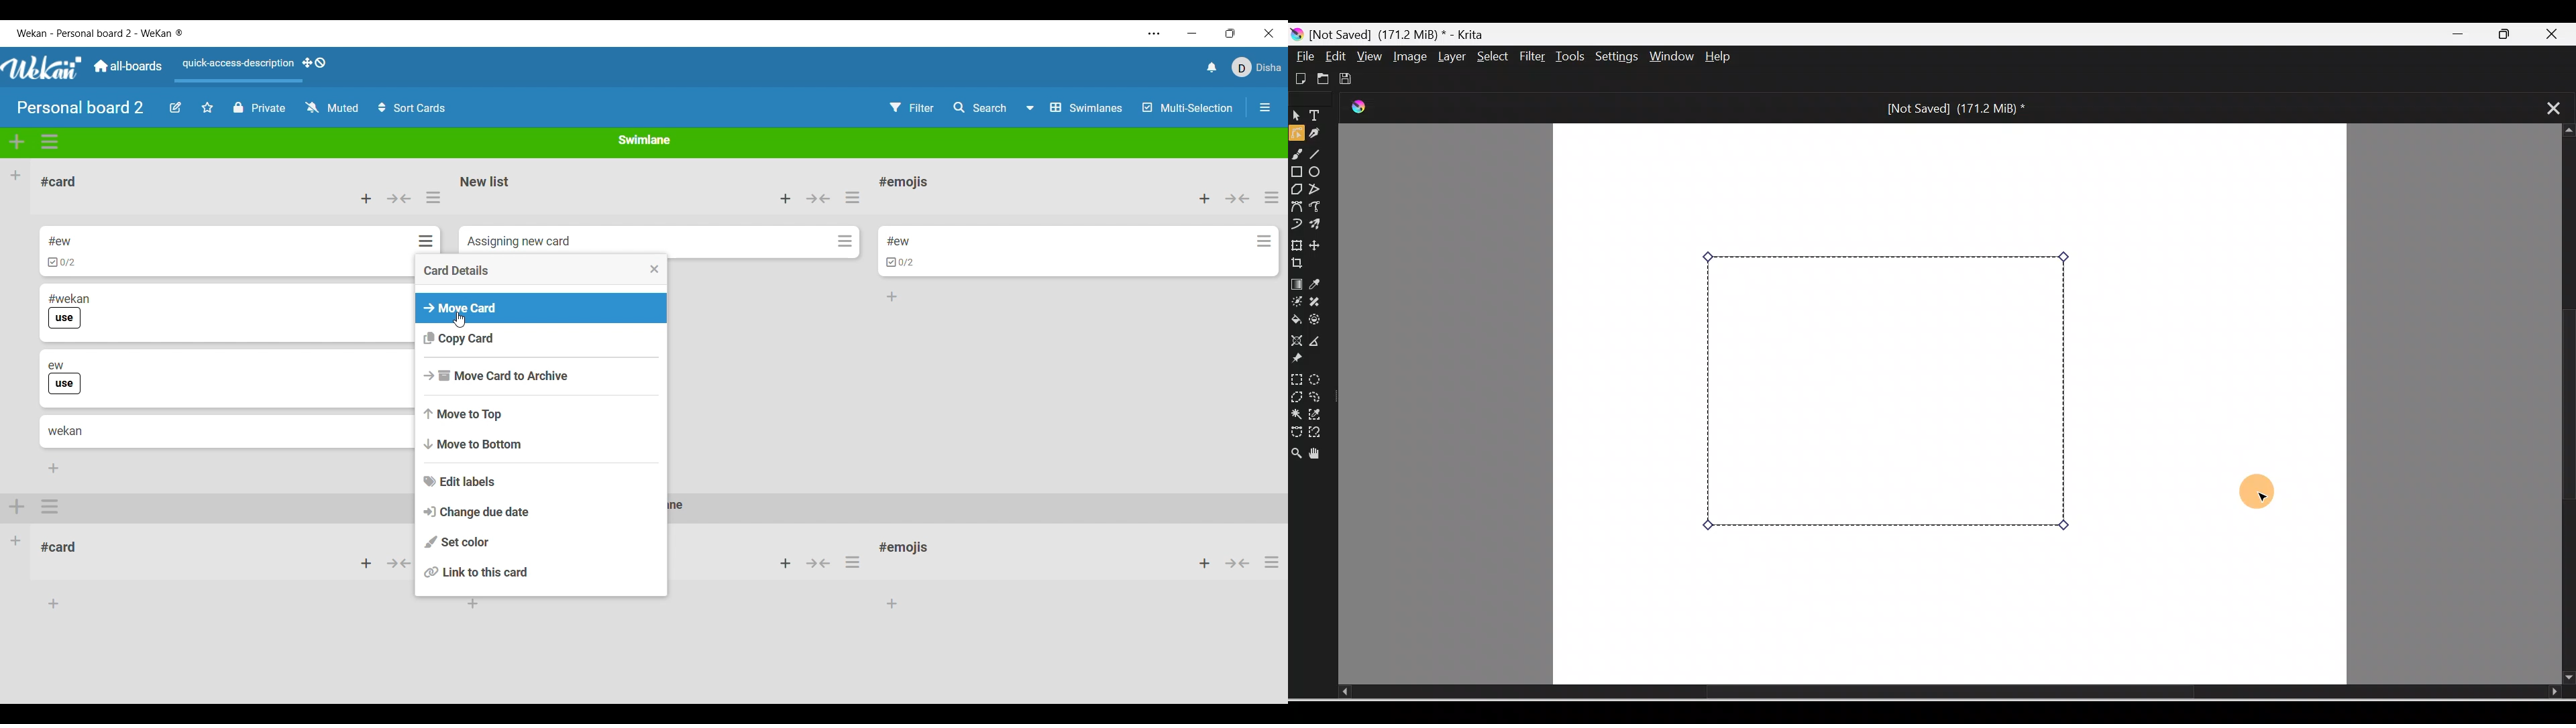 This screenshot has width=2576, height=728. What do you see at coordinates (2254, 493) in the screenshot?
I see `Cursor on canvas` at bounding box center [2254, 493].